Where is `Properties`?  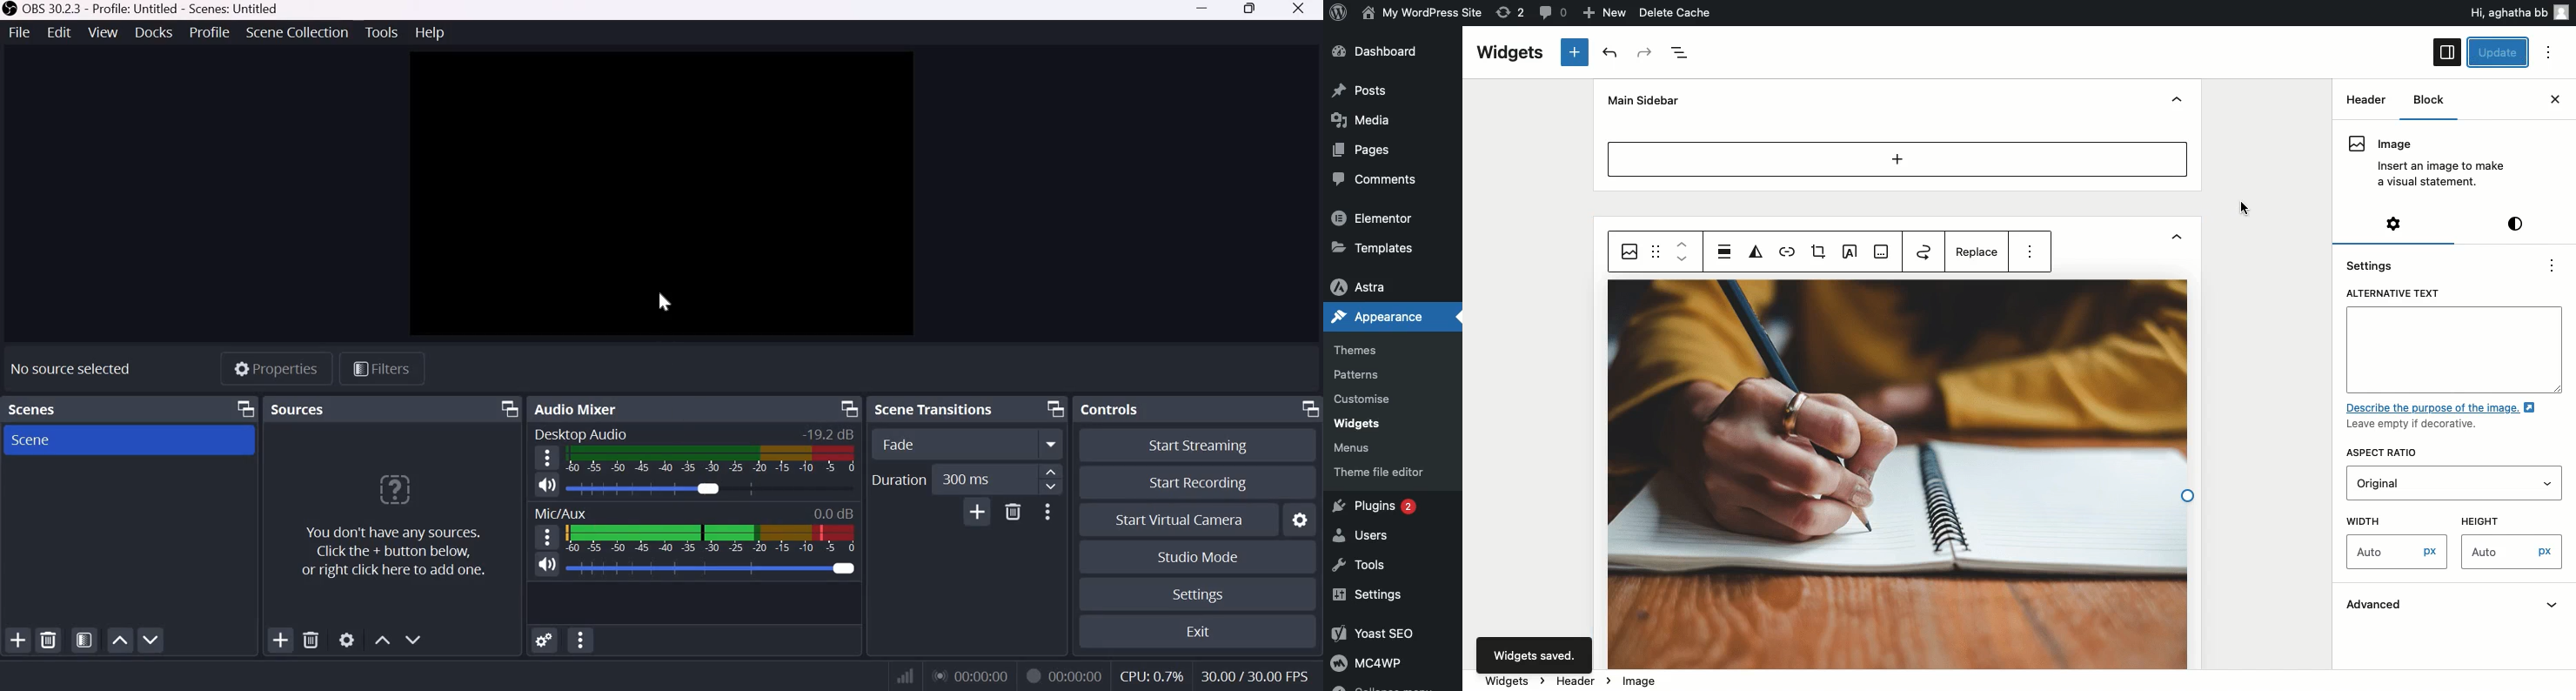
Properties is located at coordinates (274, 368).